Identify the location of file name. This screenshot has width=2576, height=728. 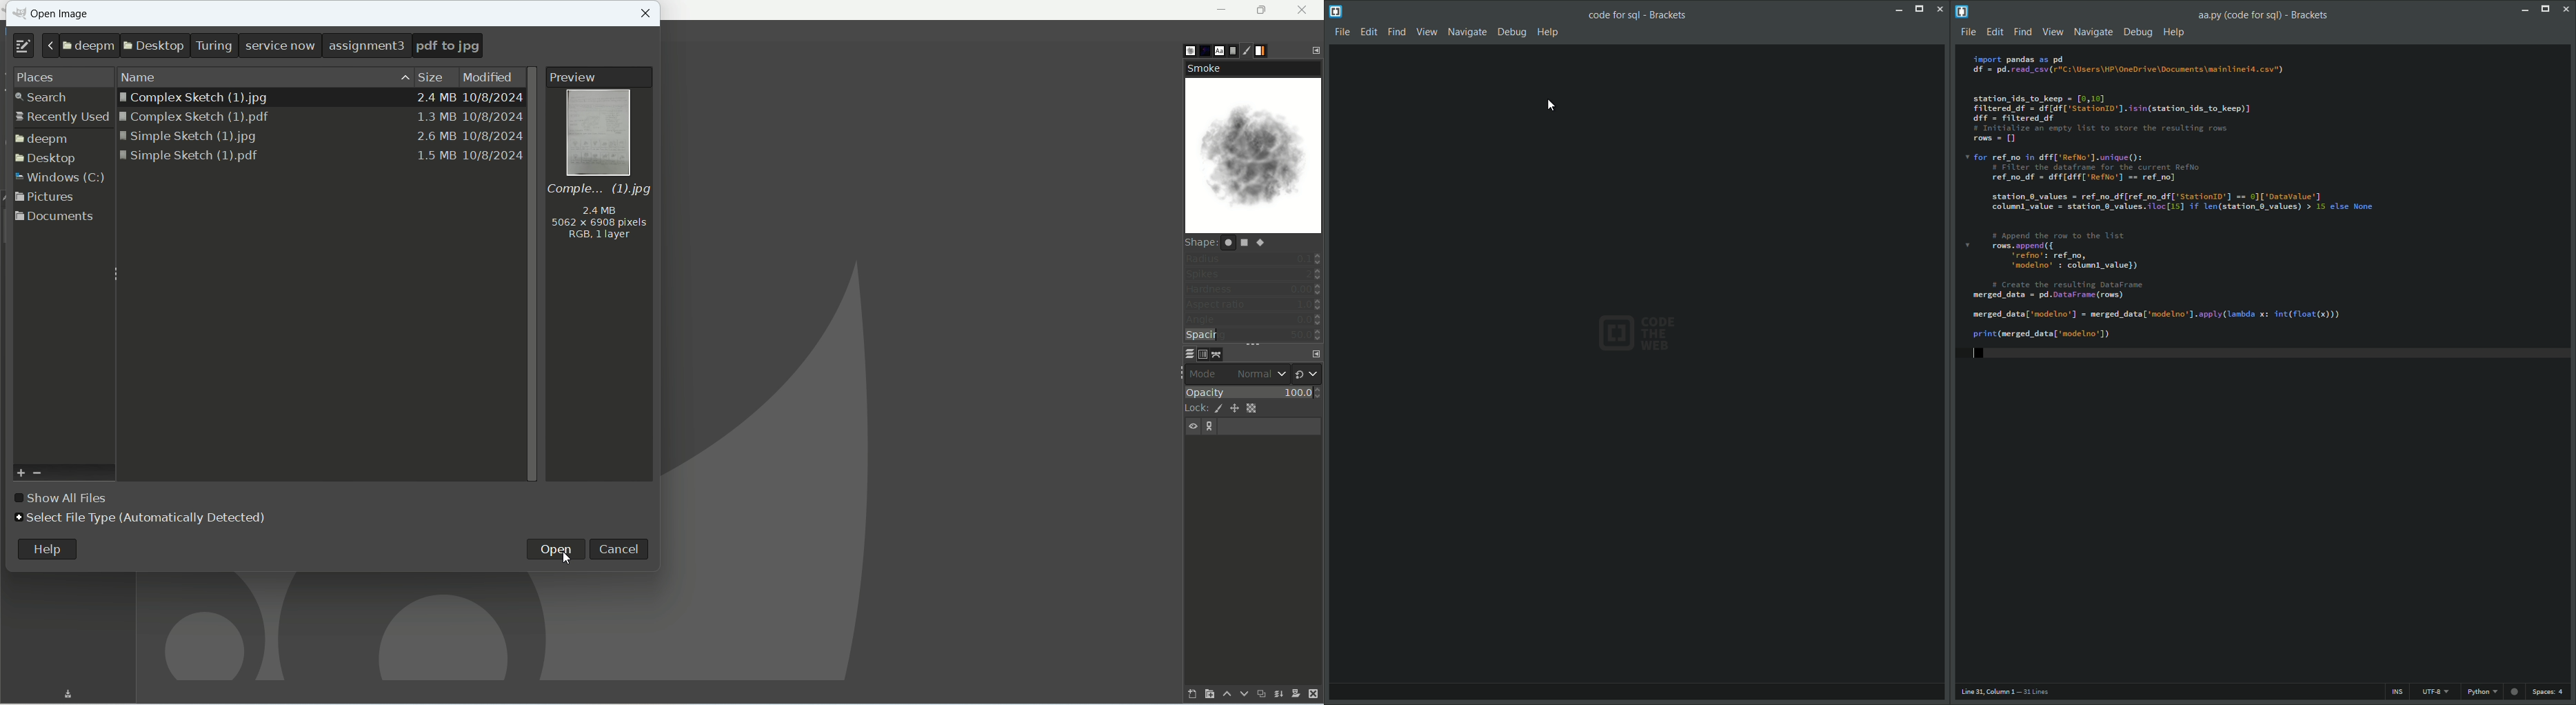
(2265, 16).